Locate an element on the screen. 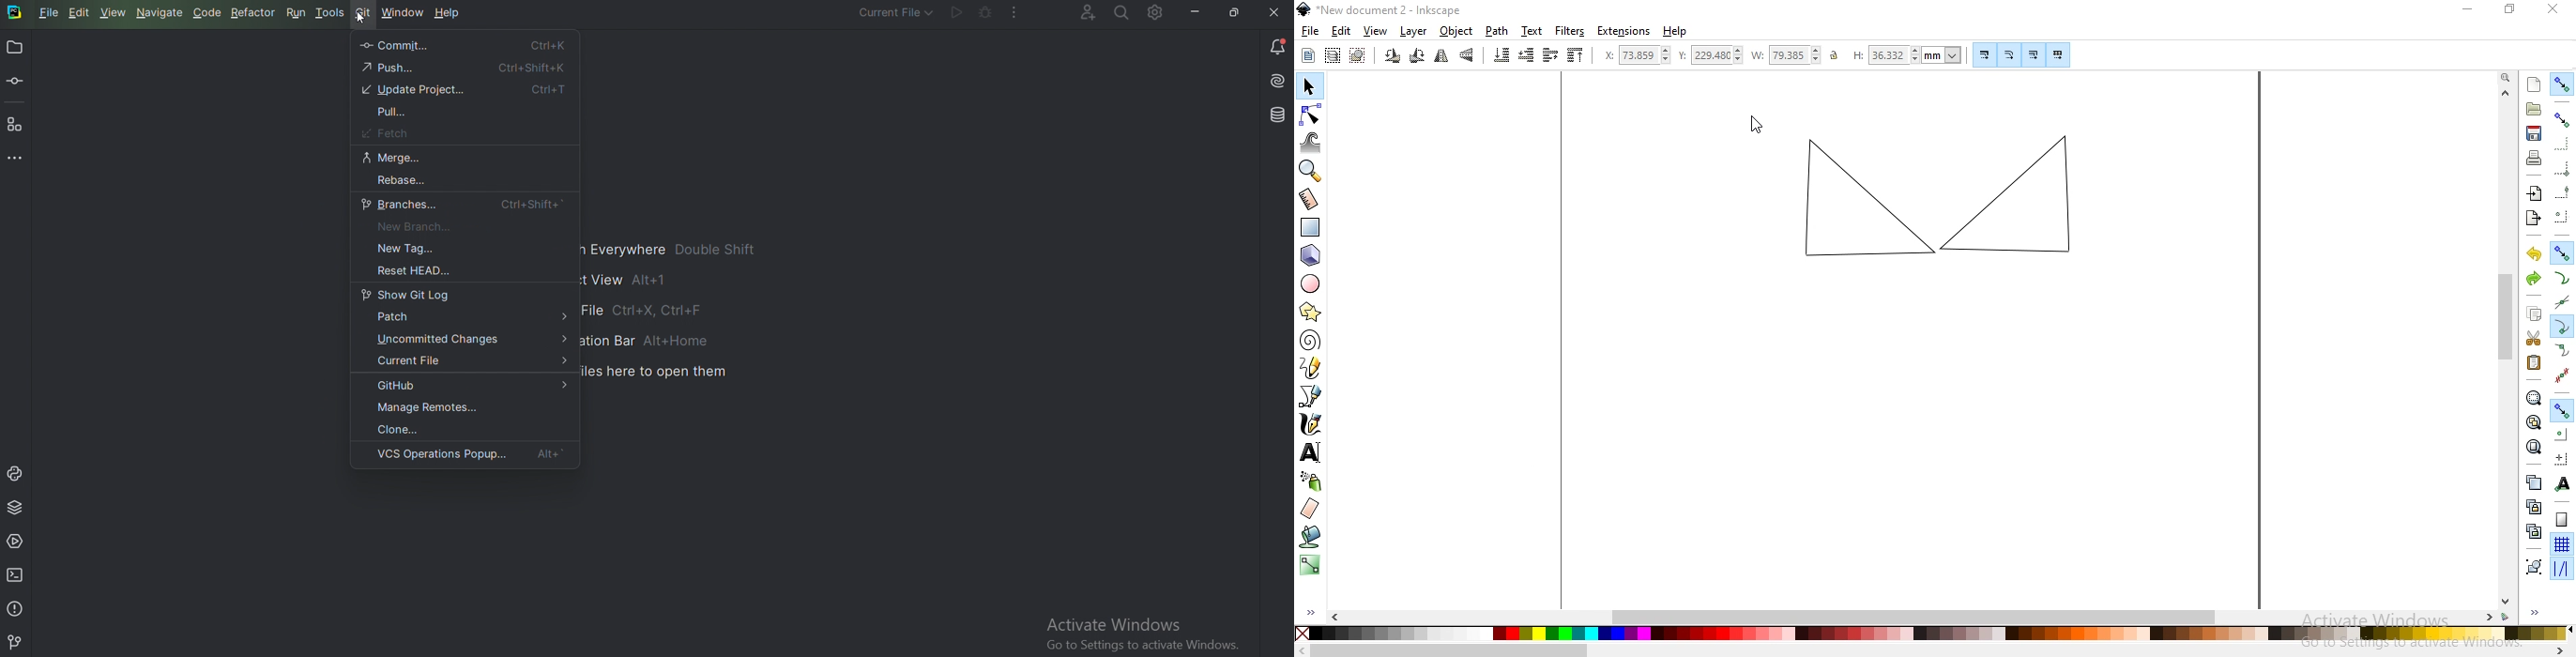  Notification is located at coordinates (1279, 46).